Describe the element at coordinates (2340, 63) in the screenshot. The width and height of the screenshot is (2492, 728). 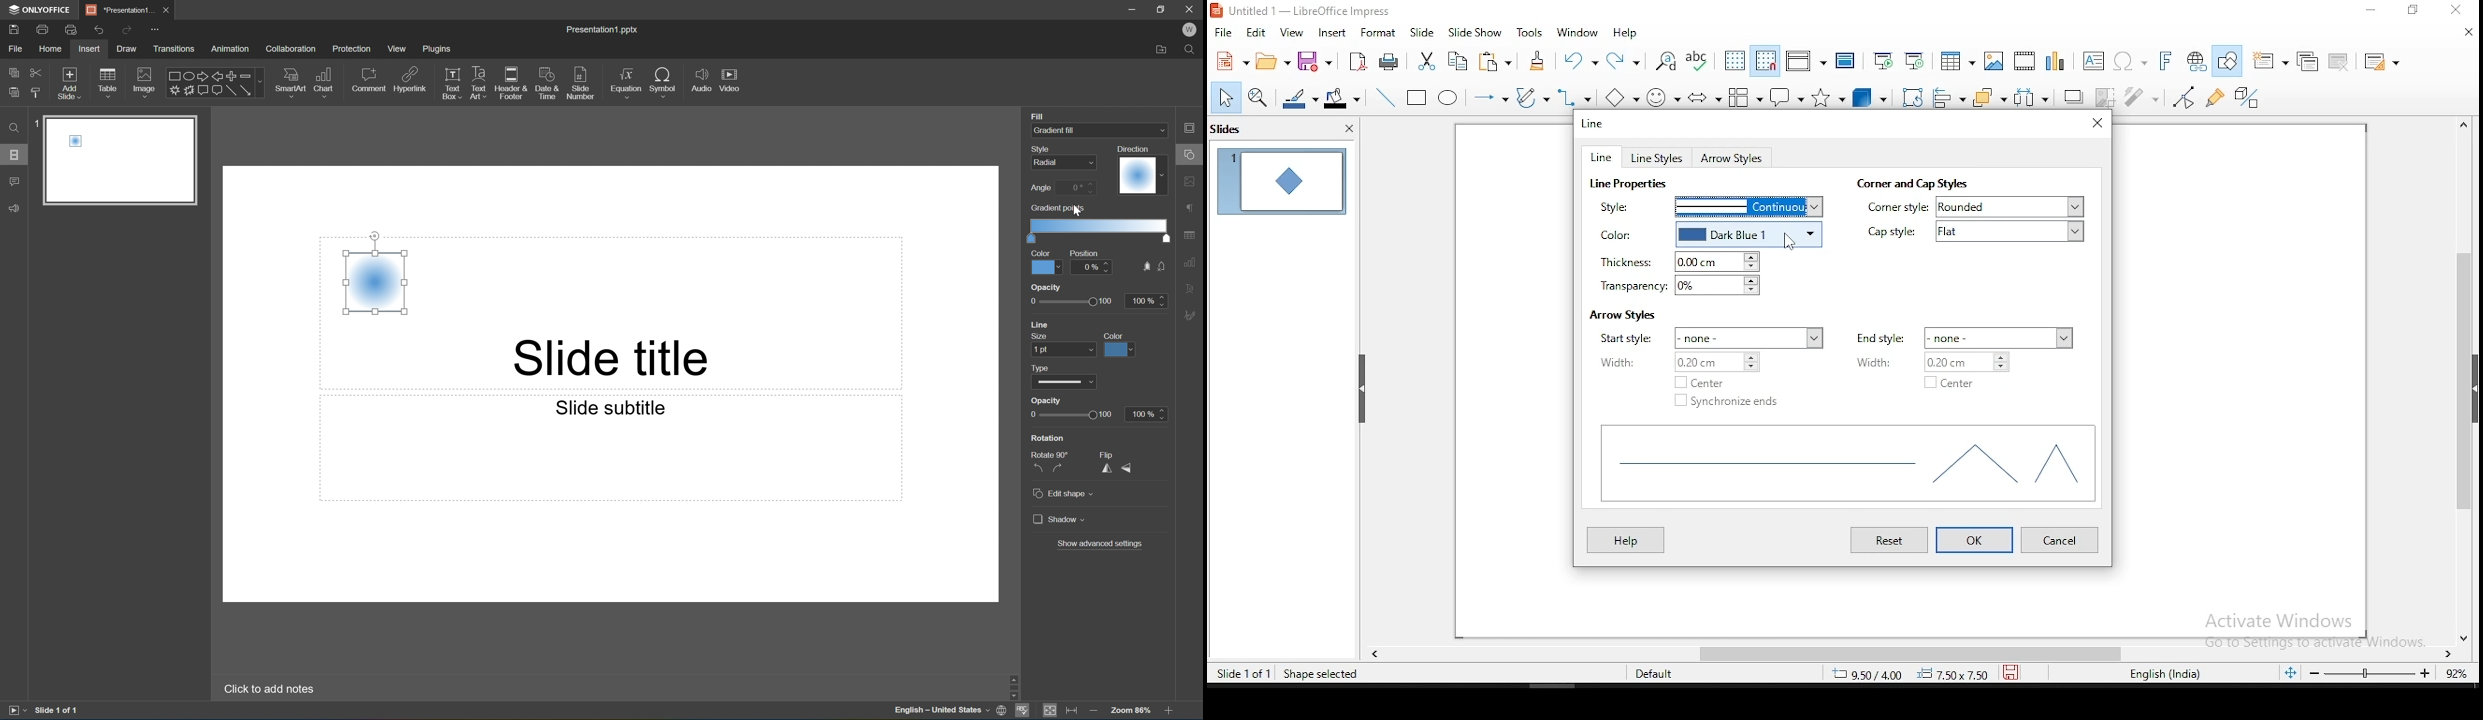
I see `delete slide` at that location.